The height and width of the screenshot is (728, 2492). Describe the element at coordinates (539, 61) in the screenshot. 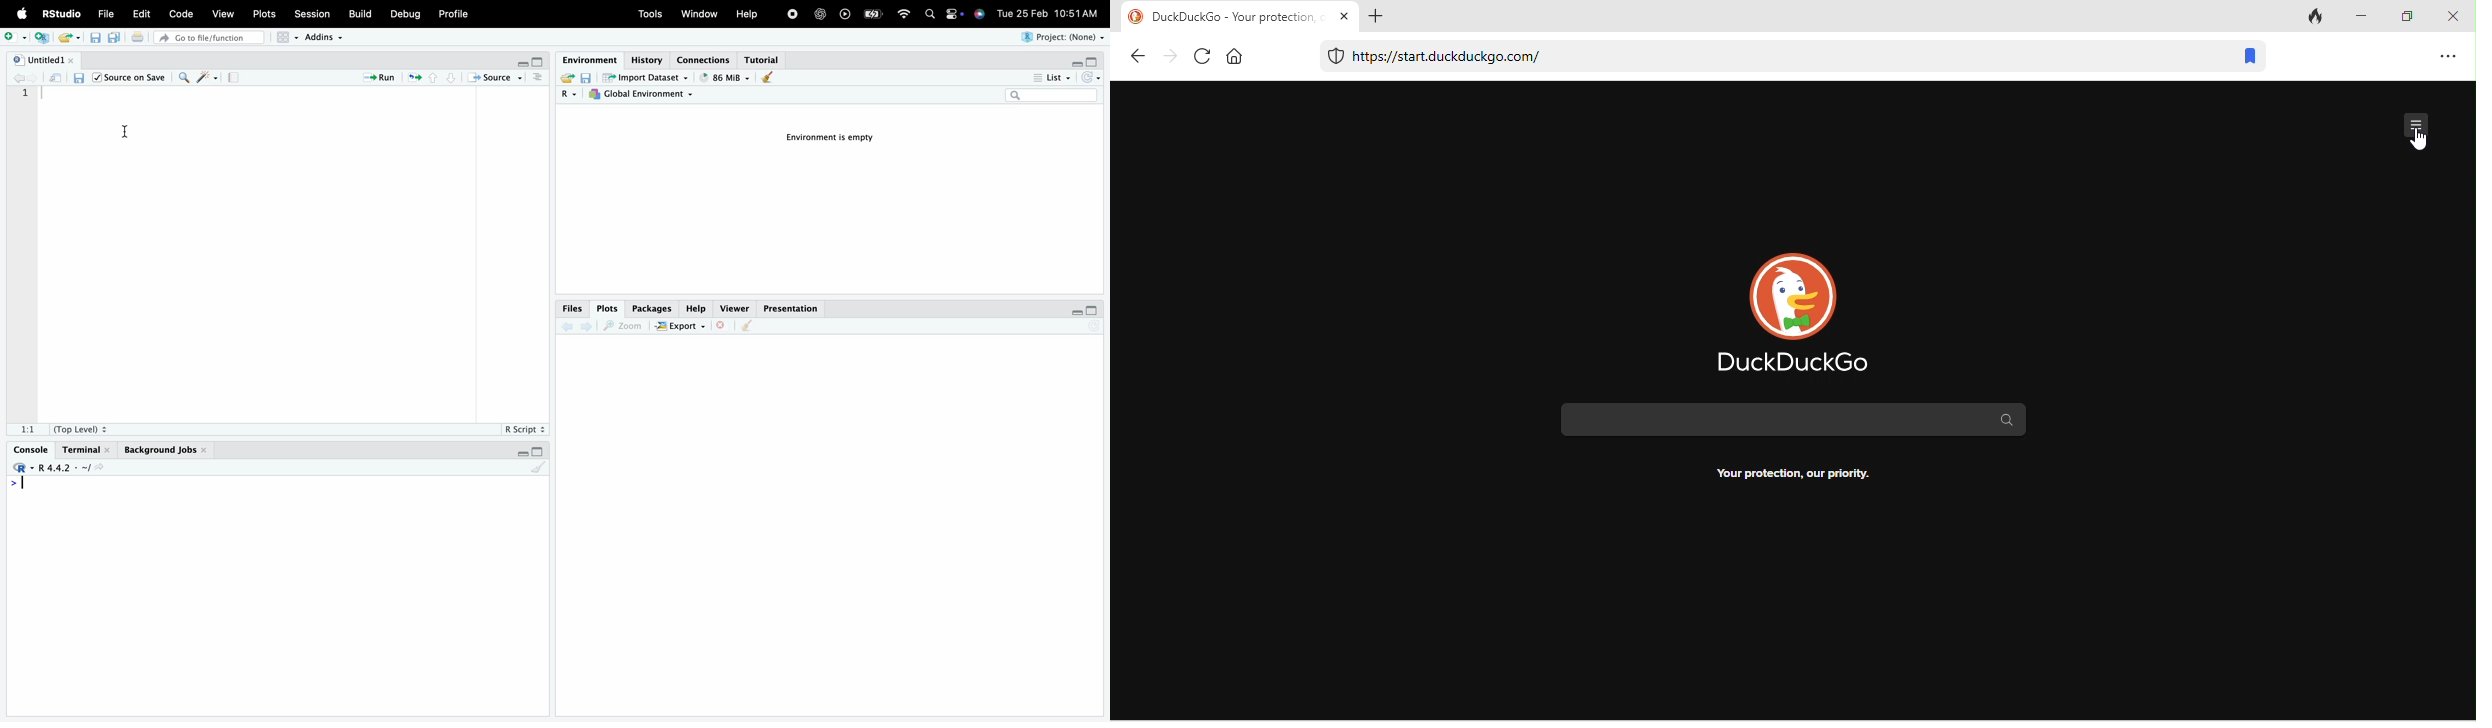

I see `maximise` at that location.